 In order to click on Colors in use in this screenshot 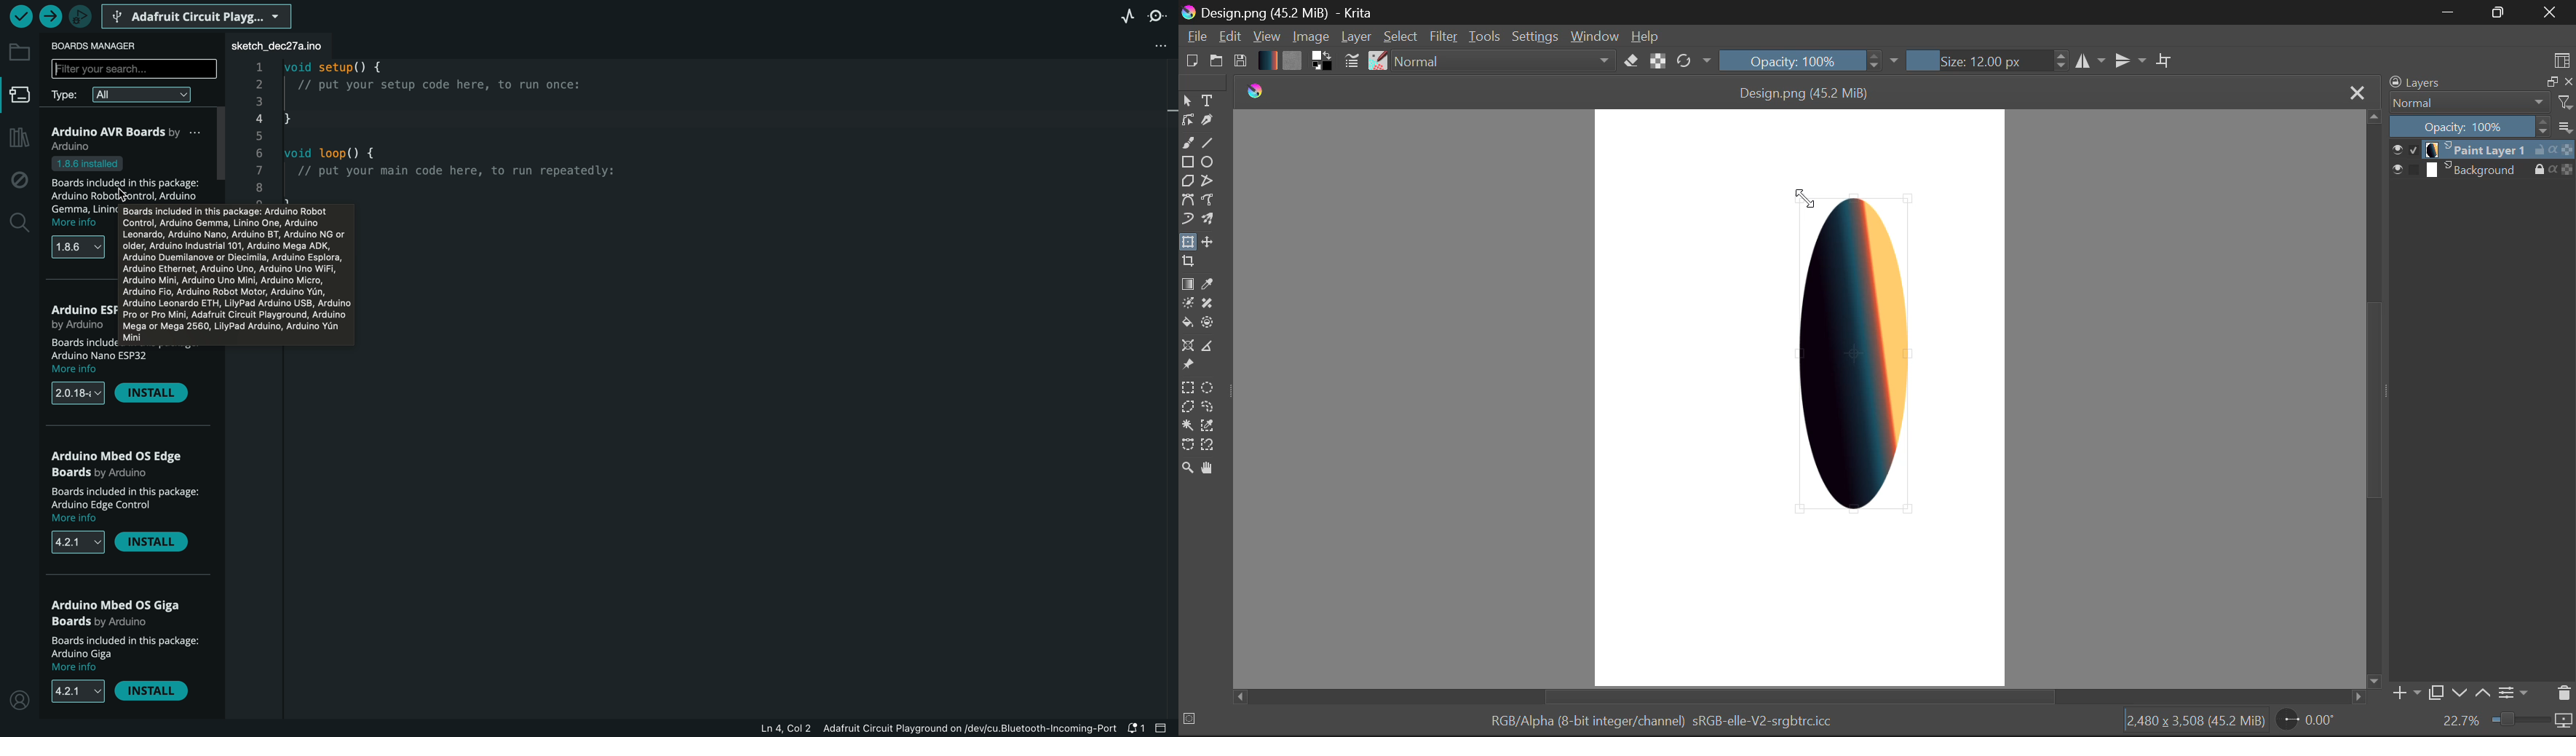, I will do `click(1322, 62)`.